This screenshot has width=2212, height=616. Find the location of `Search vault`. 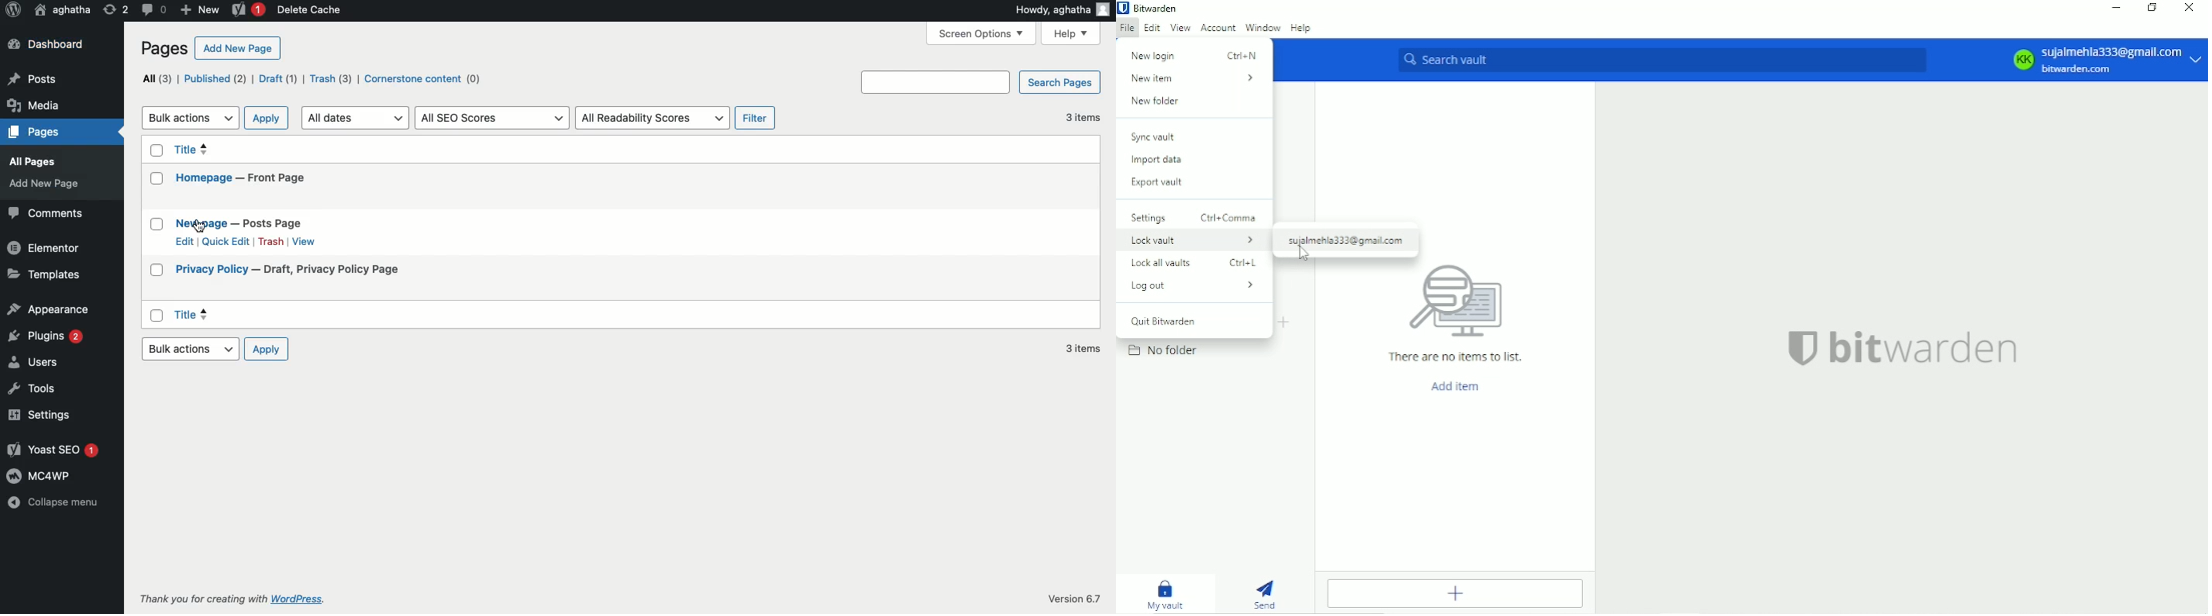

Search vault is located at coordinates (1661, 60).